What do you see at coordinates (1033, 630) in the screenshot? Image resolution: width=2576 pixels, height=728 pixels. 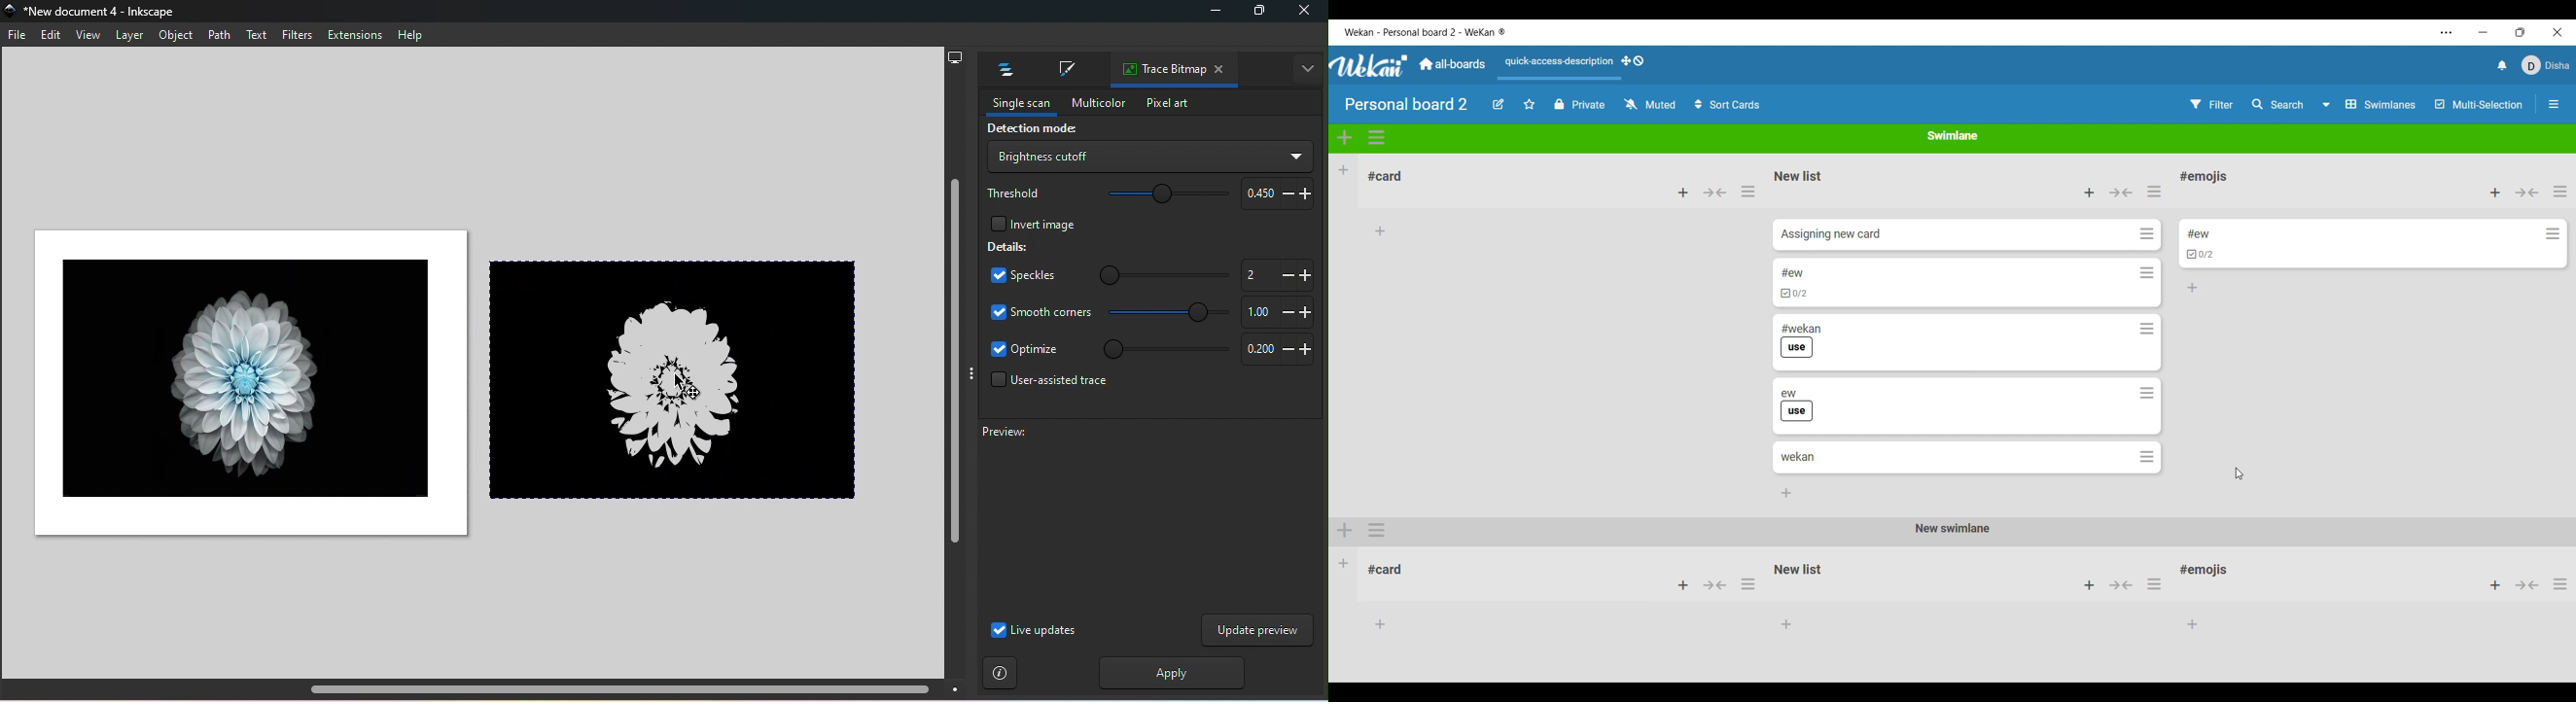 I see `Live updates` at bounding box center [1033, 630].